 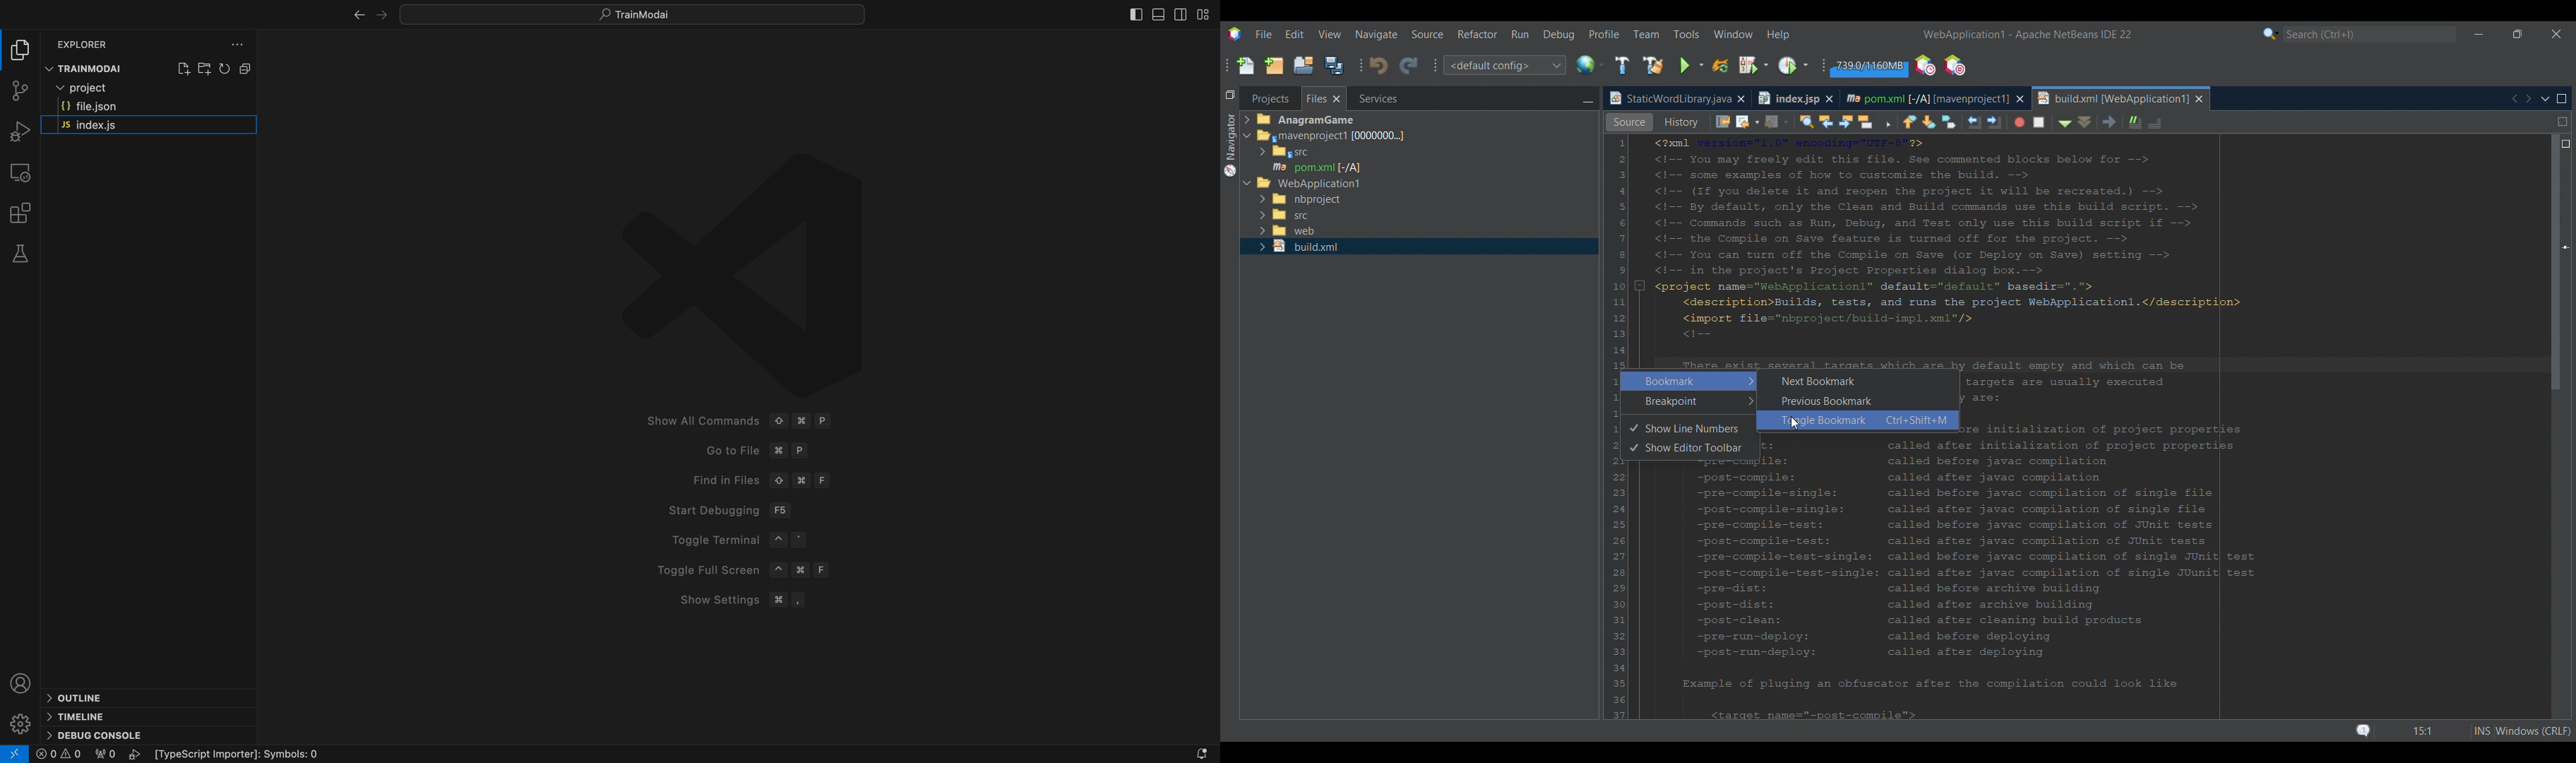 I want to click on outline, so click(x=83, y=698).